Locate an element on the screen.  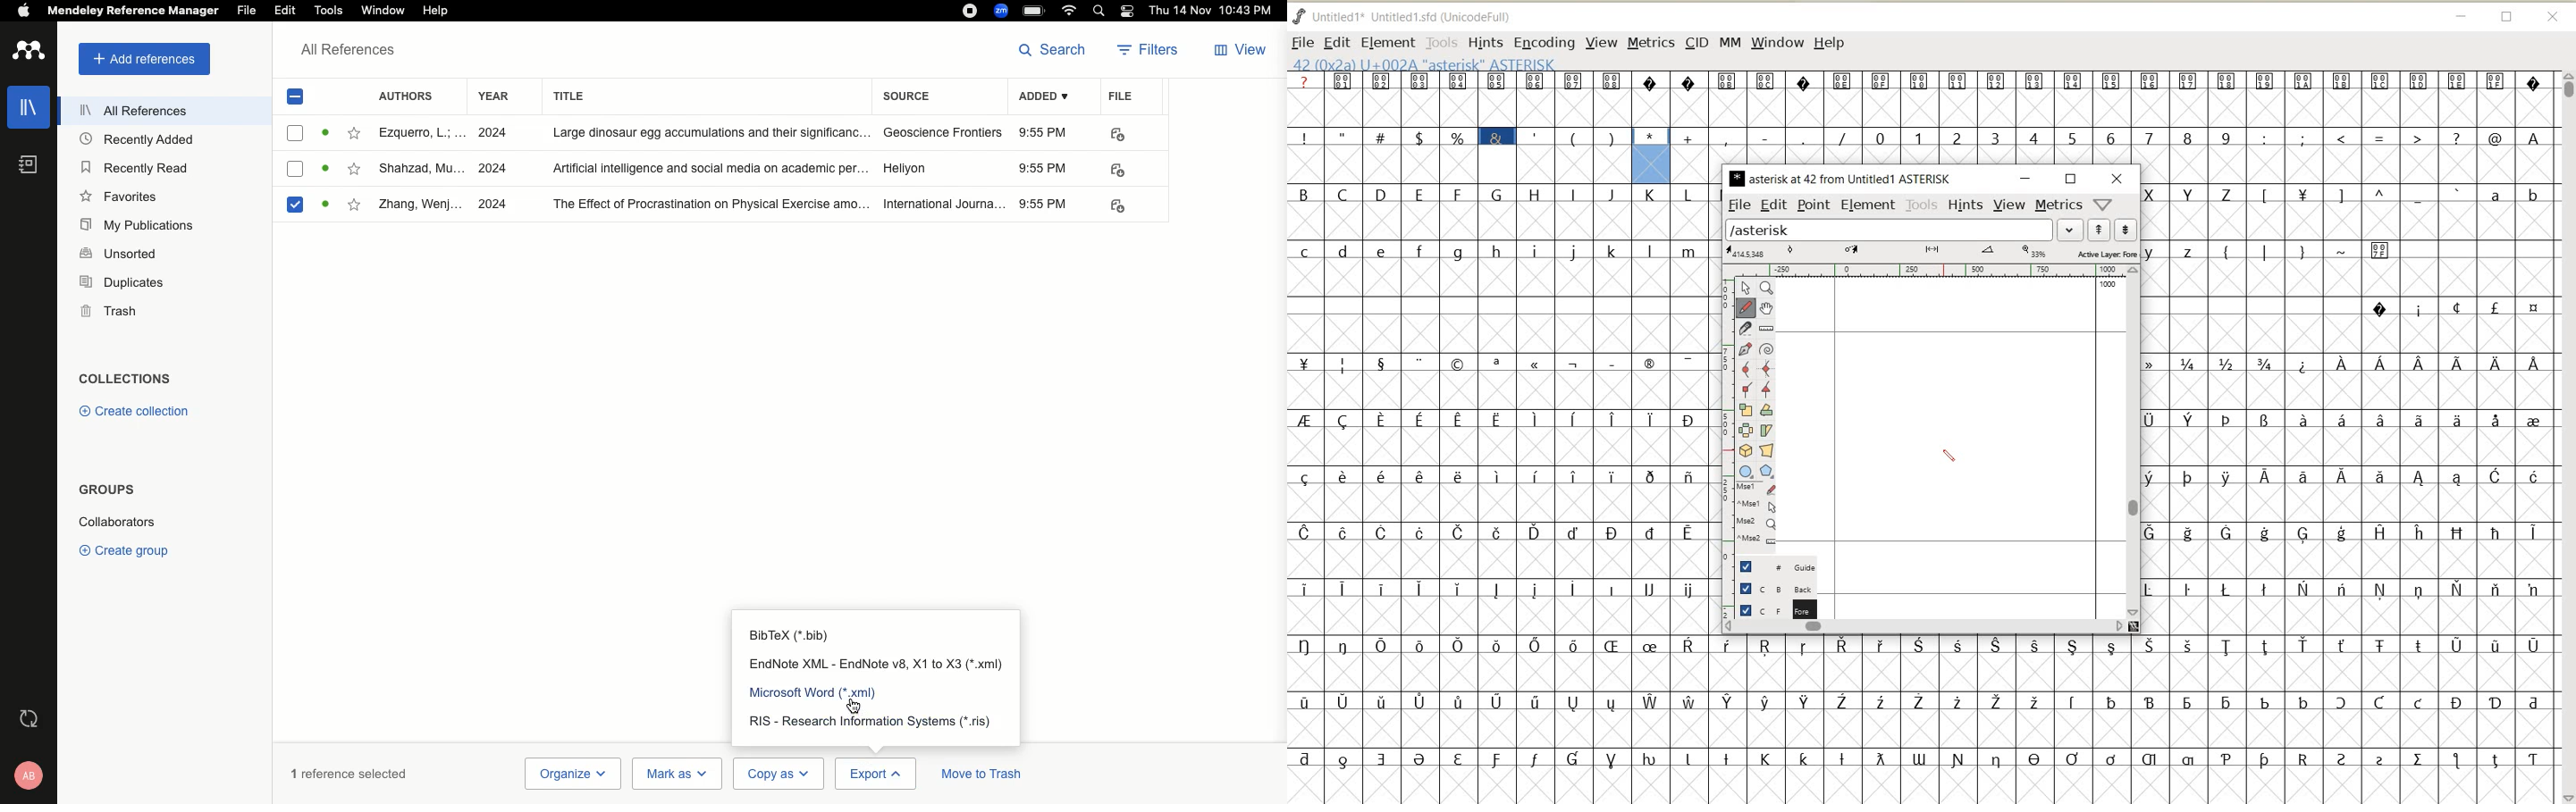
RESTORE is located at coordinates (2072, 179).